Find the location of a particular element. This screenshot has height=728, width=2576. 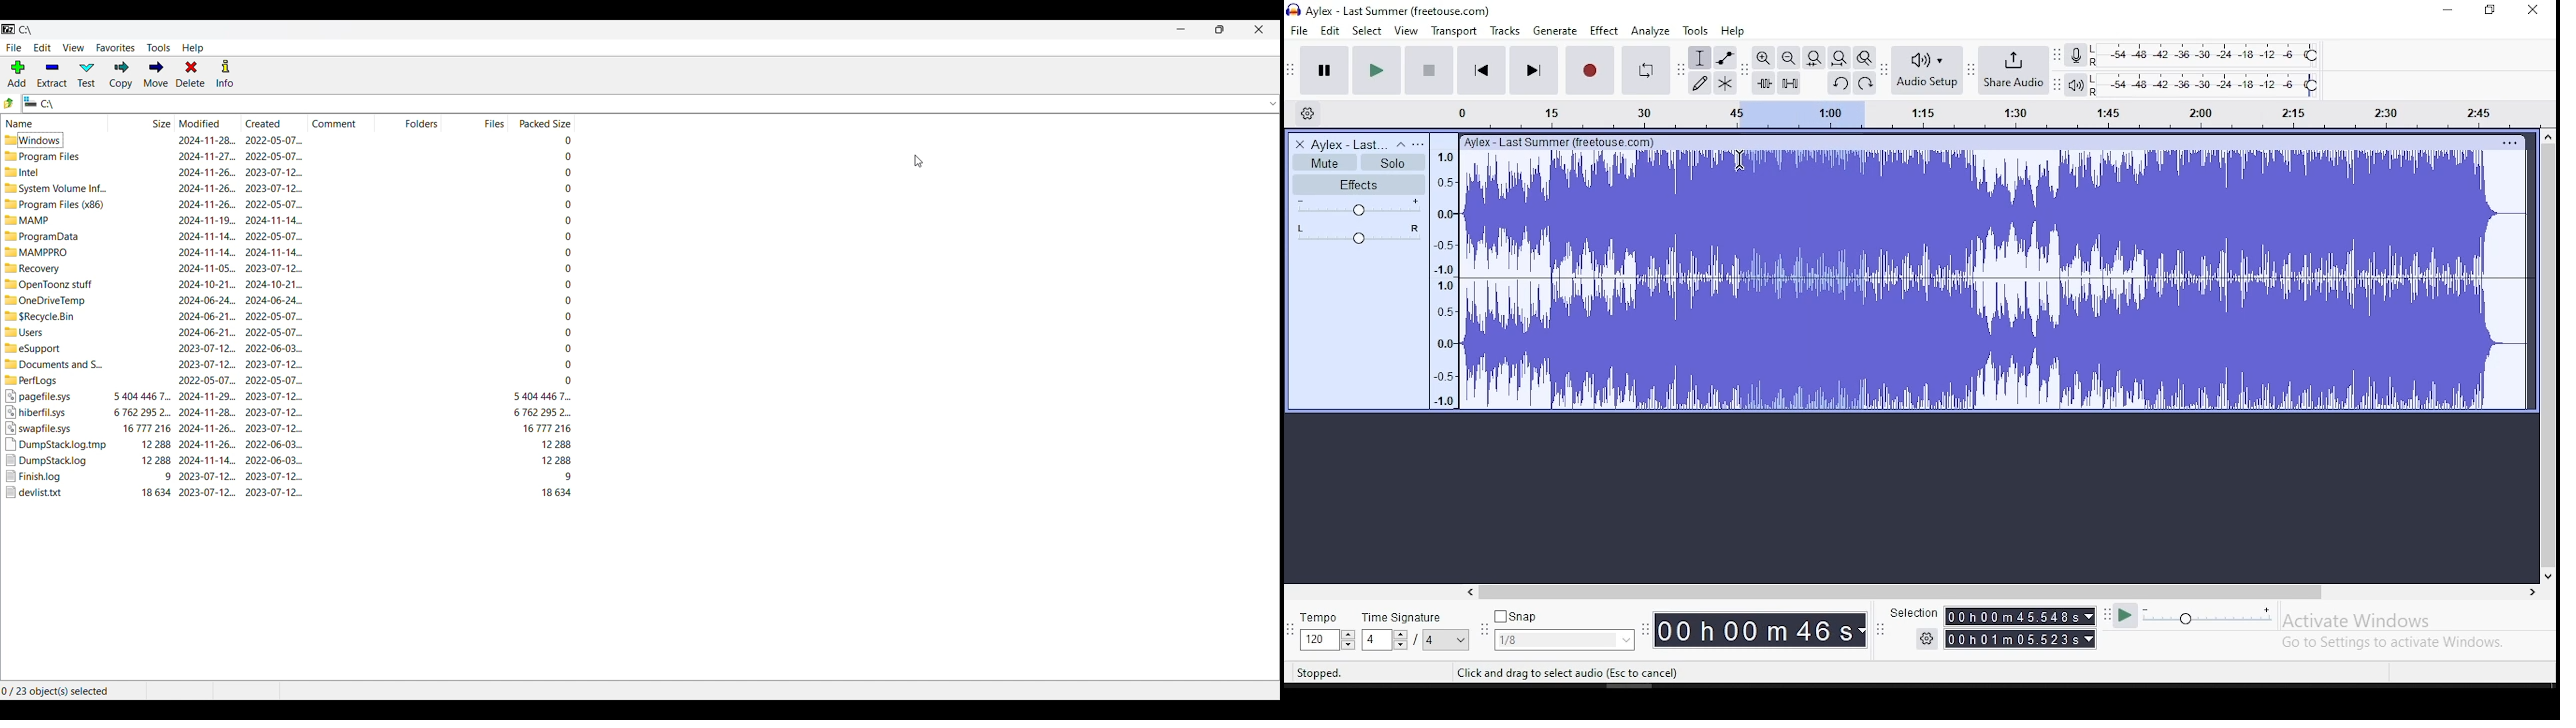

silence audio signal is located at coordinates (1789, 81).